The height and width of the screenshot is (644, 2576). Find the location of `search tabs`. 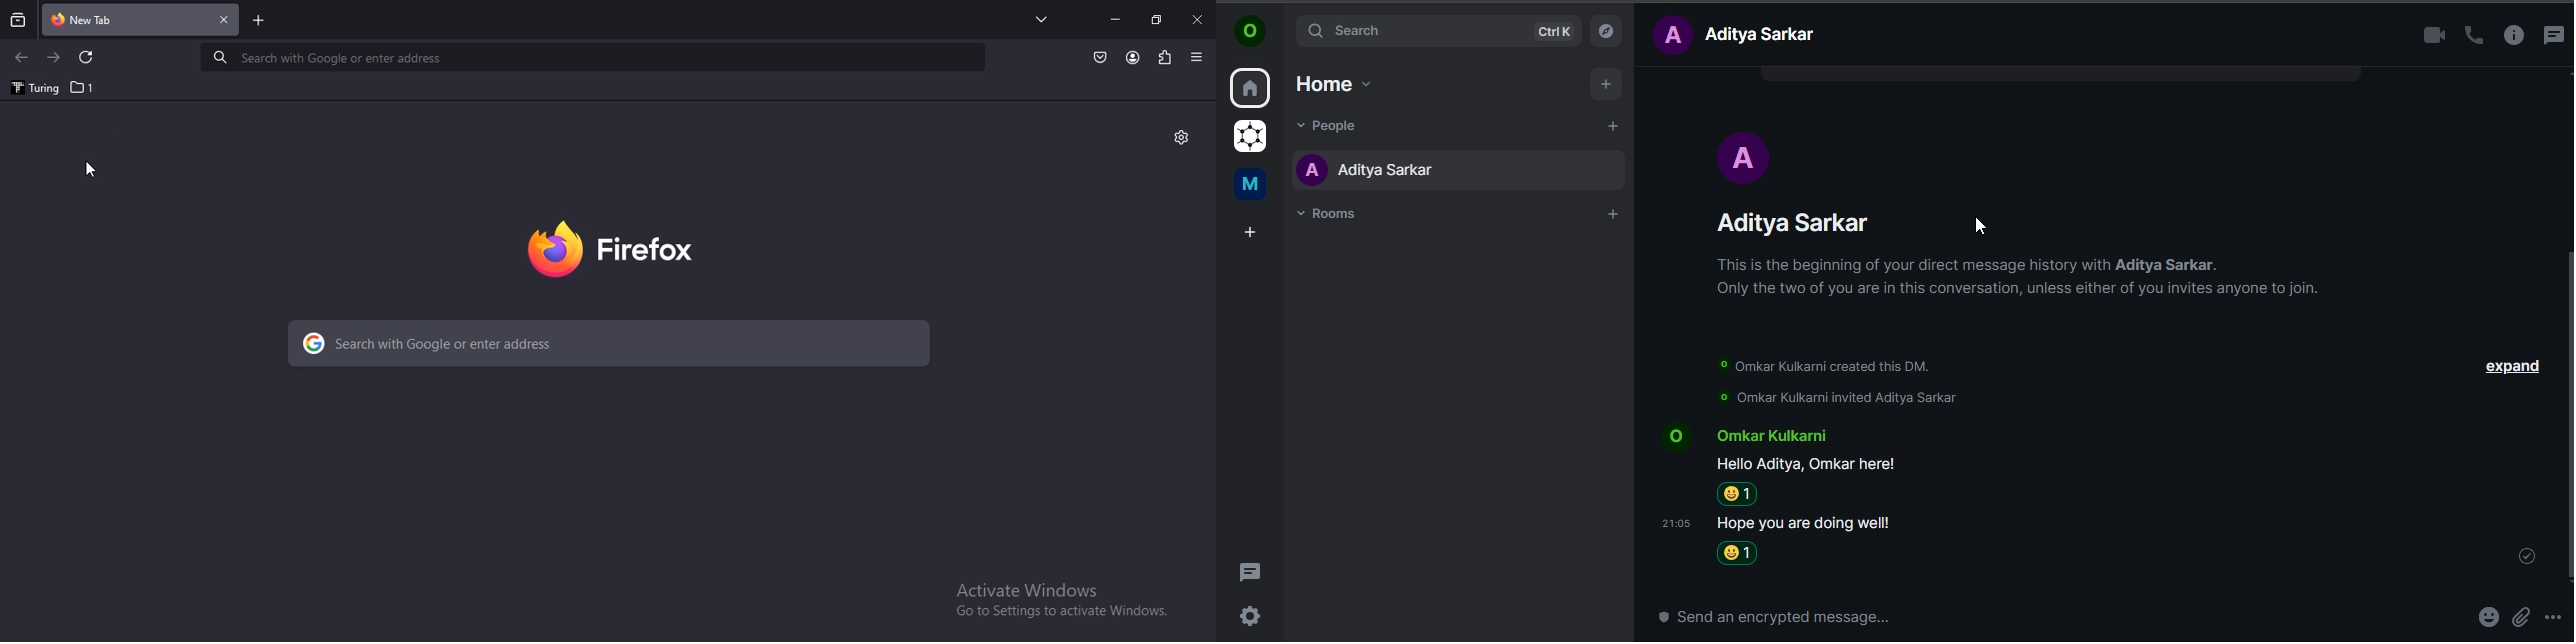

search tabs is located at coordinates (1043, 19).